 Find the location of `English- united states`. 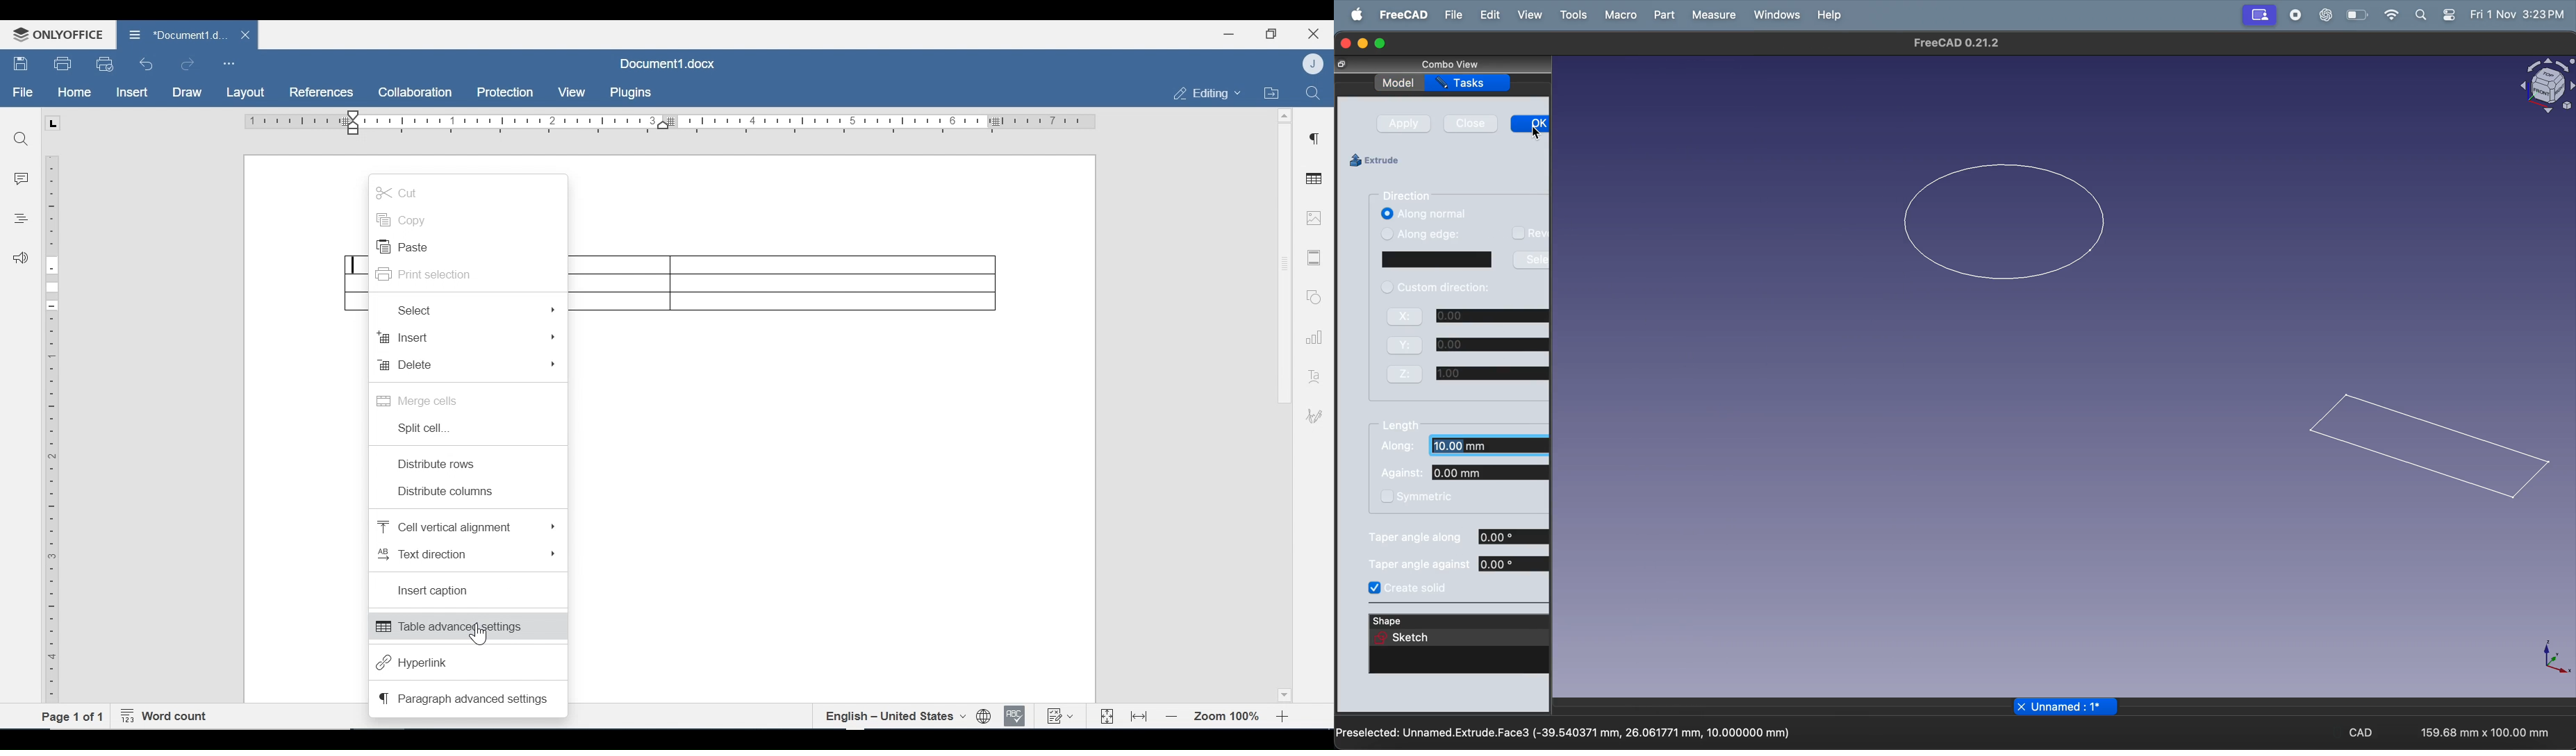

English- united states is located at coordinates (894, 716).